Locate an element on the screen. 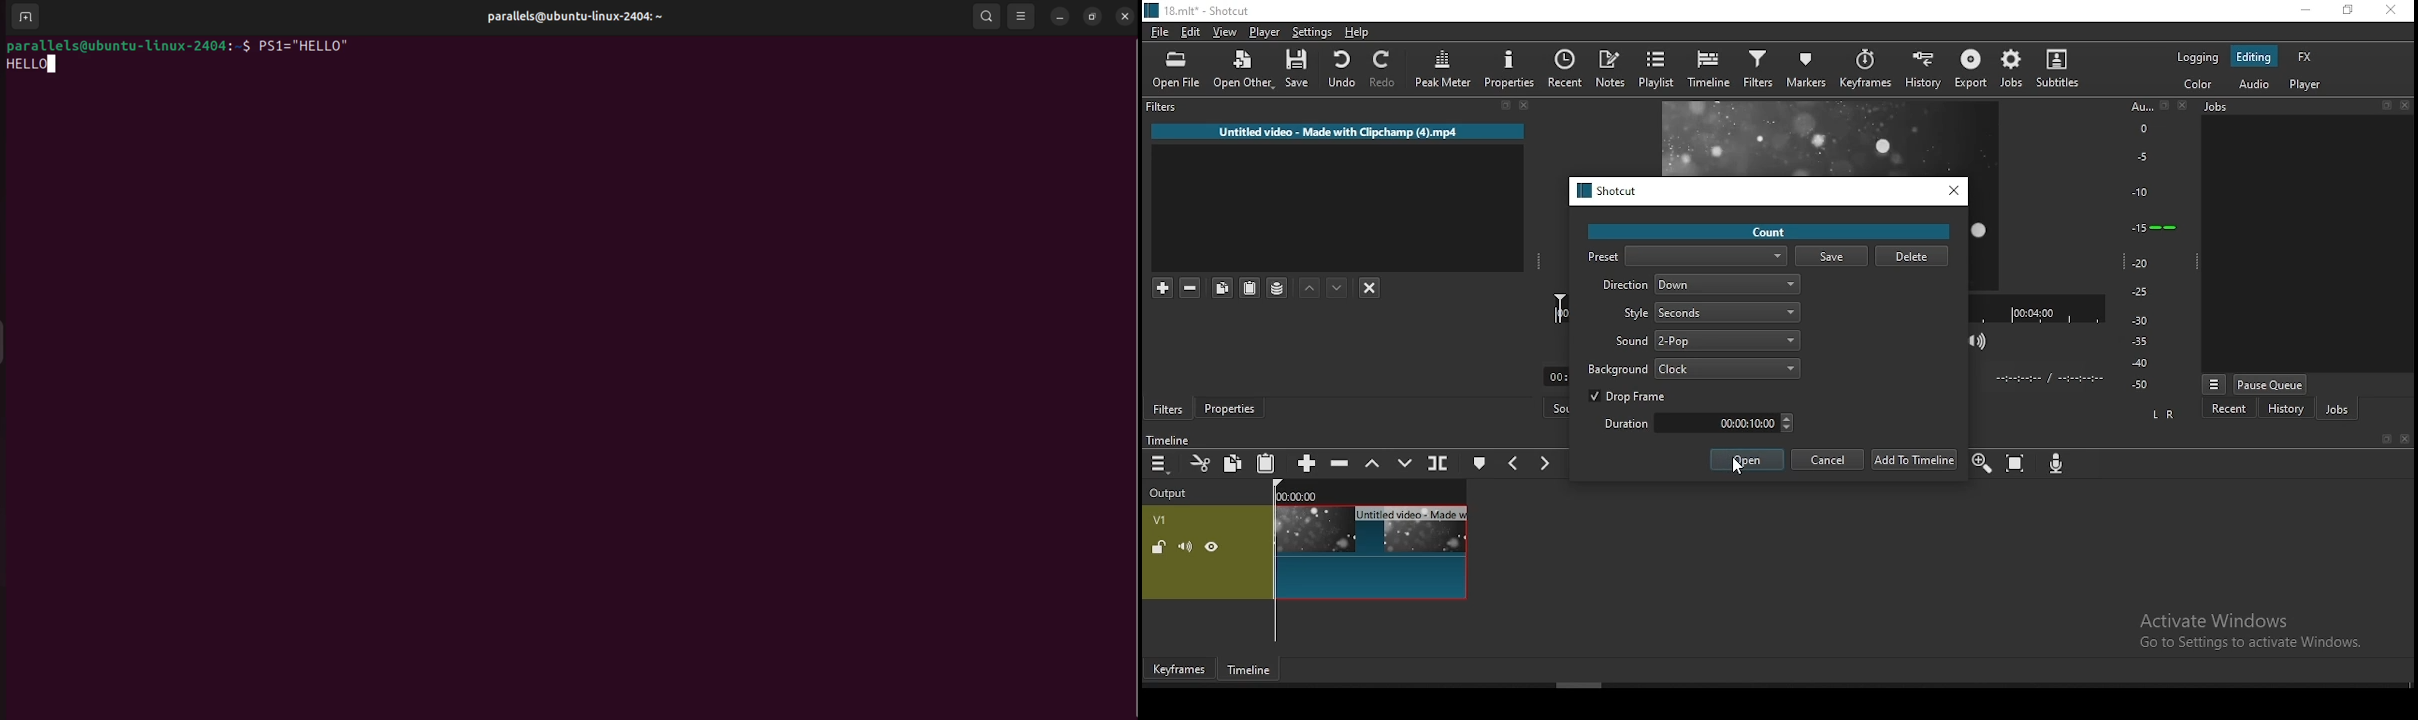 The image size is (2436, 728). filters is located at coordinates (1336, 111).